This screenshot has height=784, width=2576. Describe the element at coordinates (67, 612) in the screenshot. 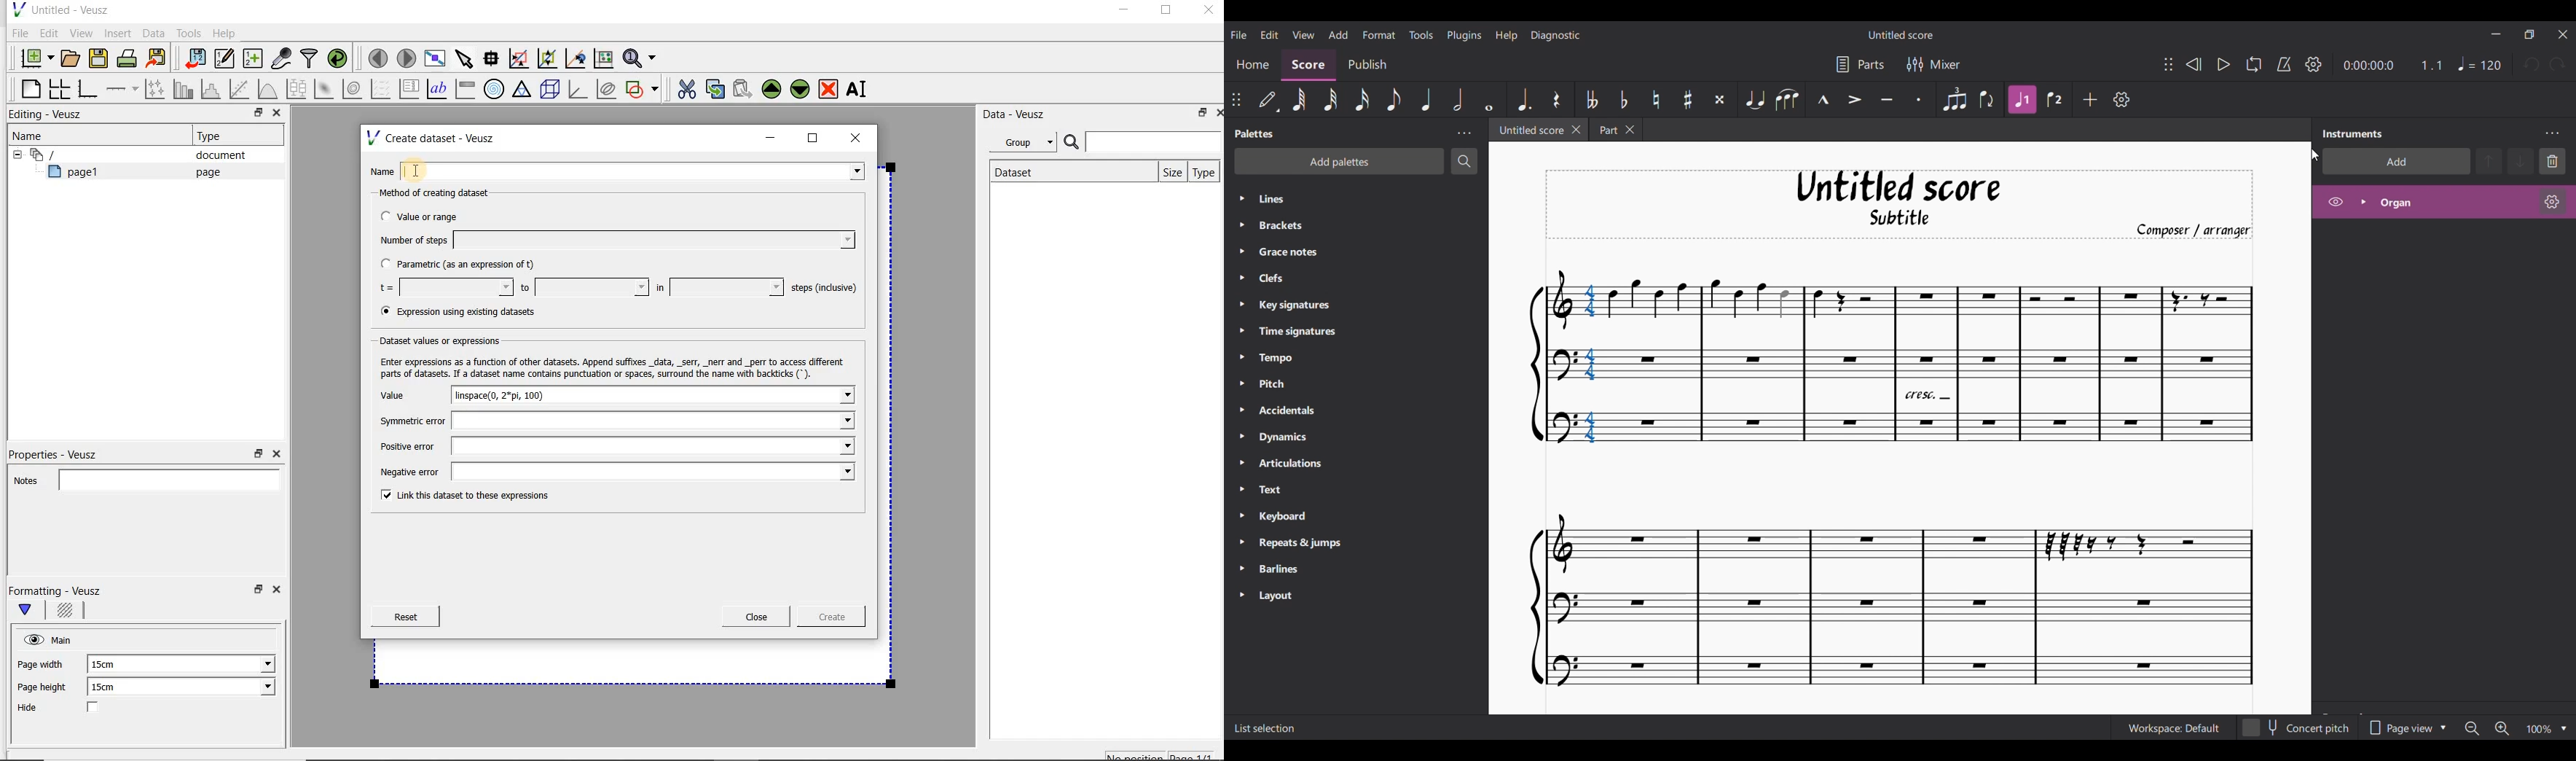

I see `Background` at that location.